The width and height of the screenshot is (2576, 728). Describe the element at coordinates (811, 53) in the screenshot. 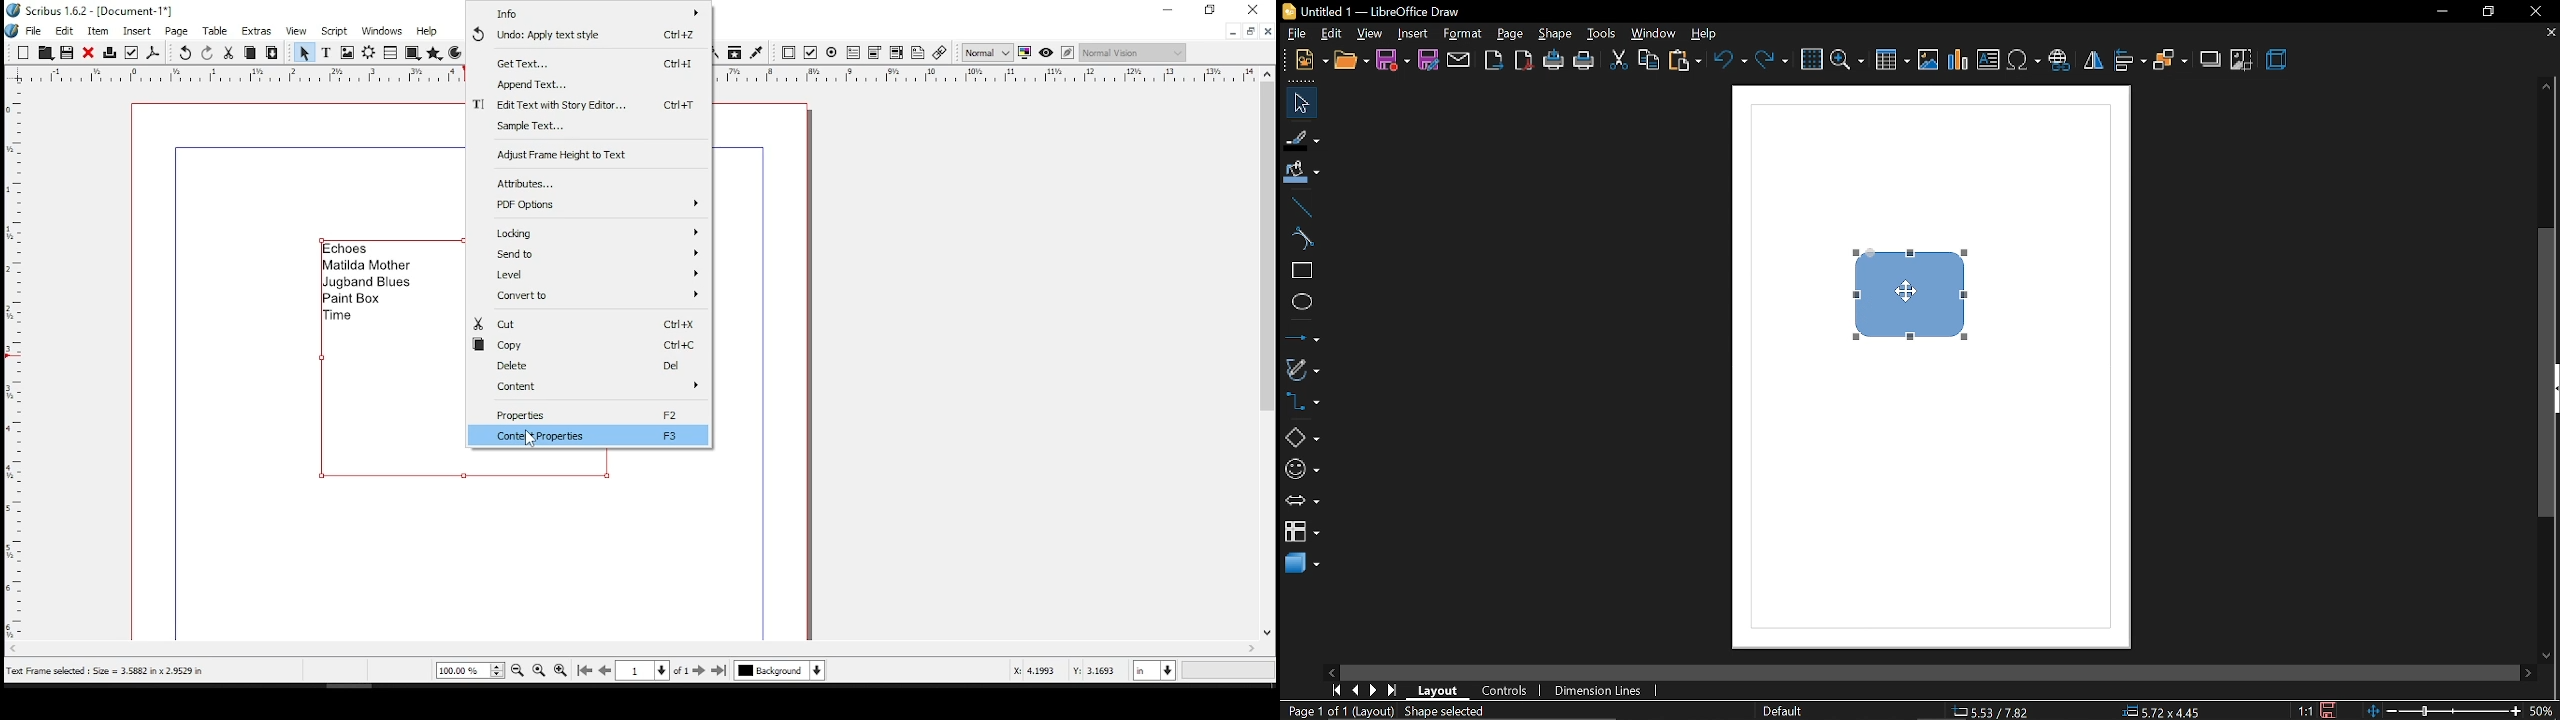

I see `PDF check button` at that location.